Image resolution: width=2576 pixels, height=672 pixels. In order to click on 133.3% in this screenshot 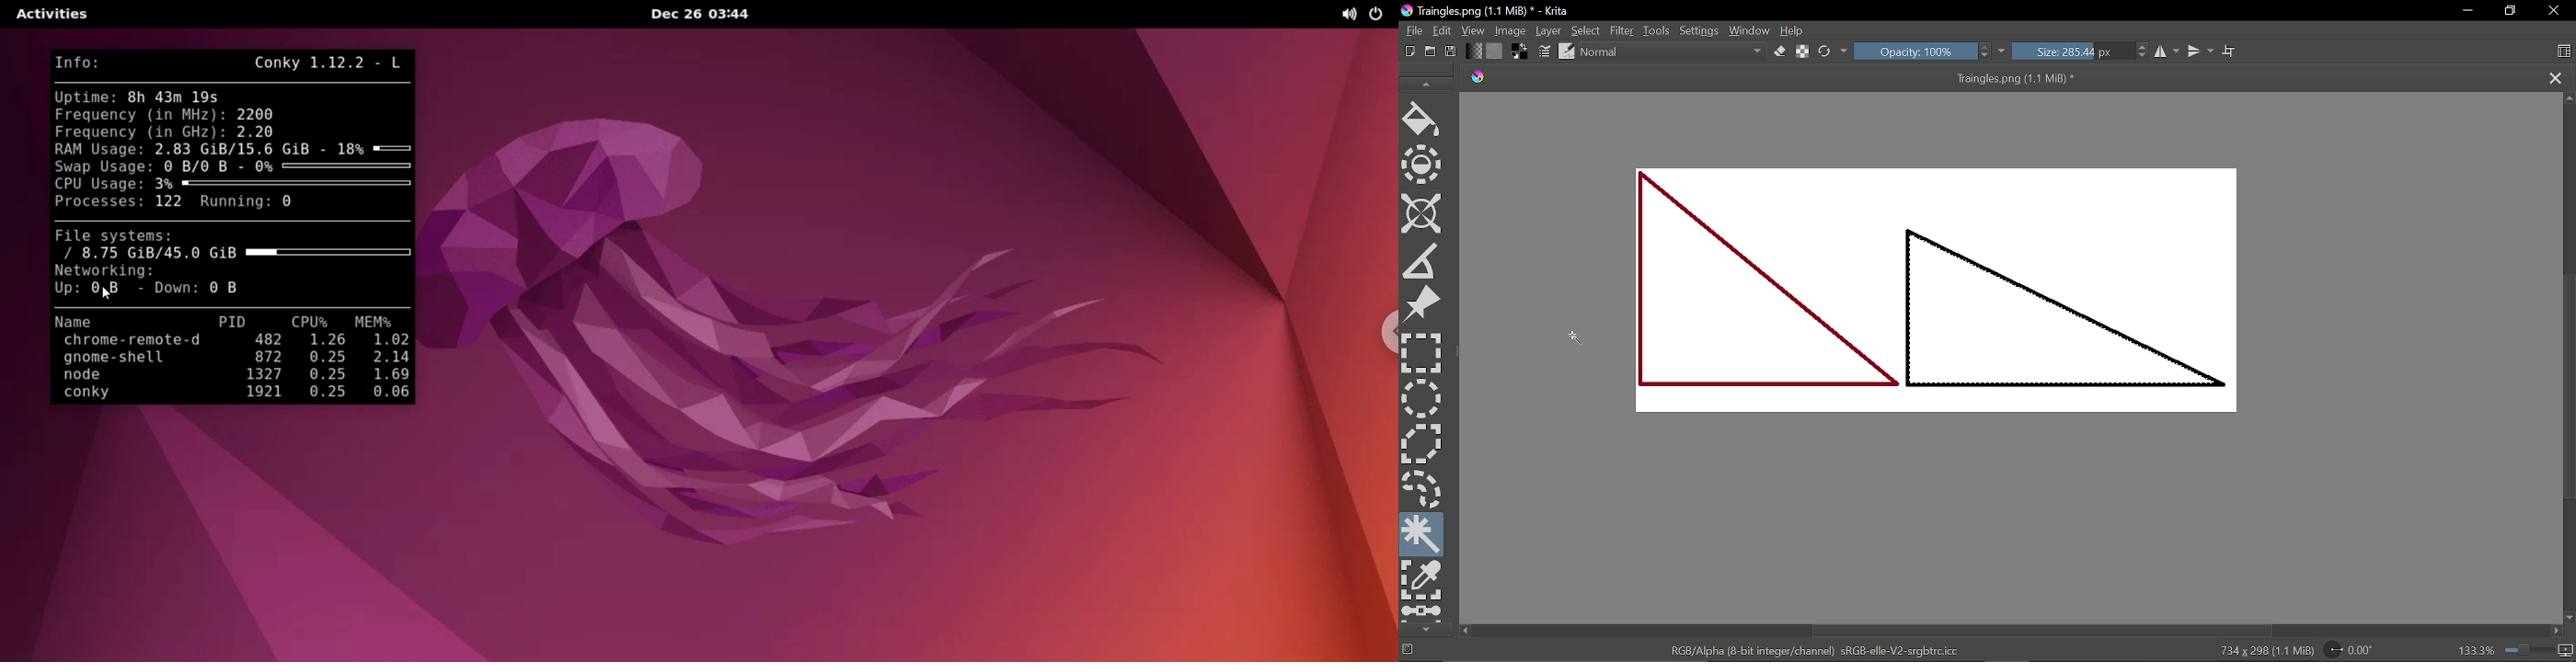, I will do `click(2477, 651)`.